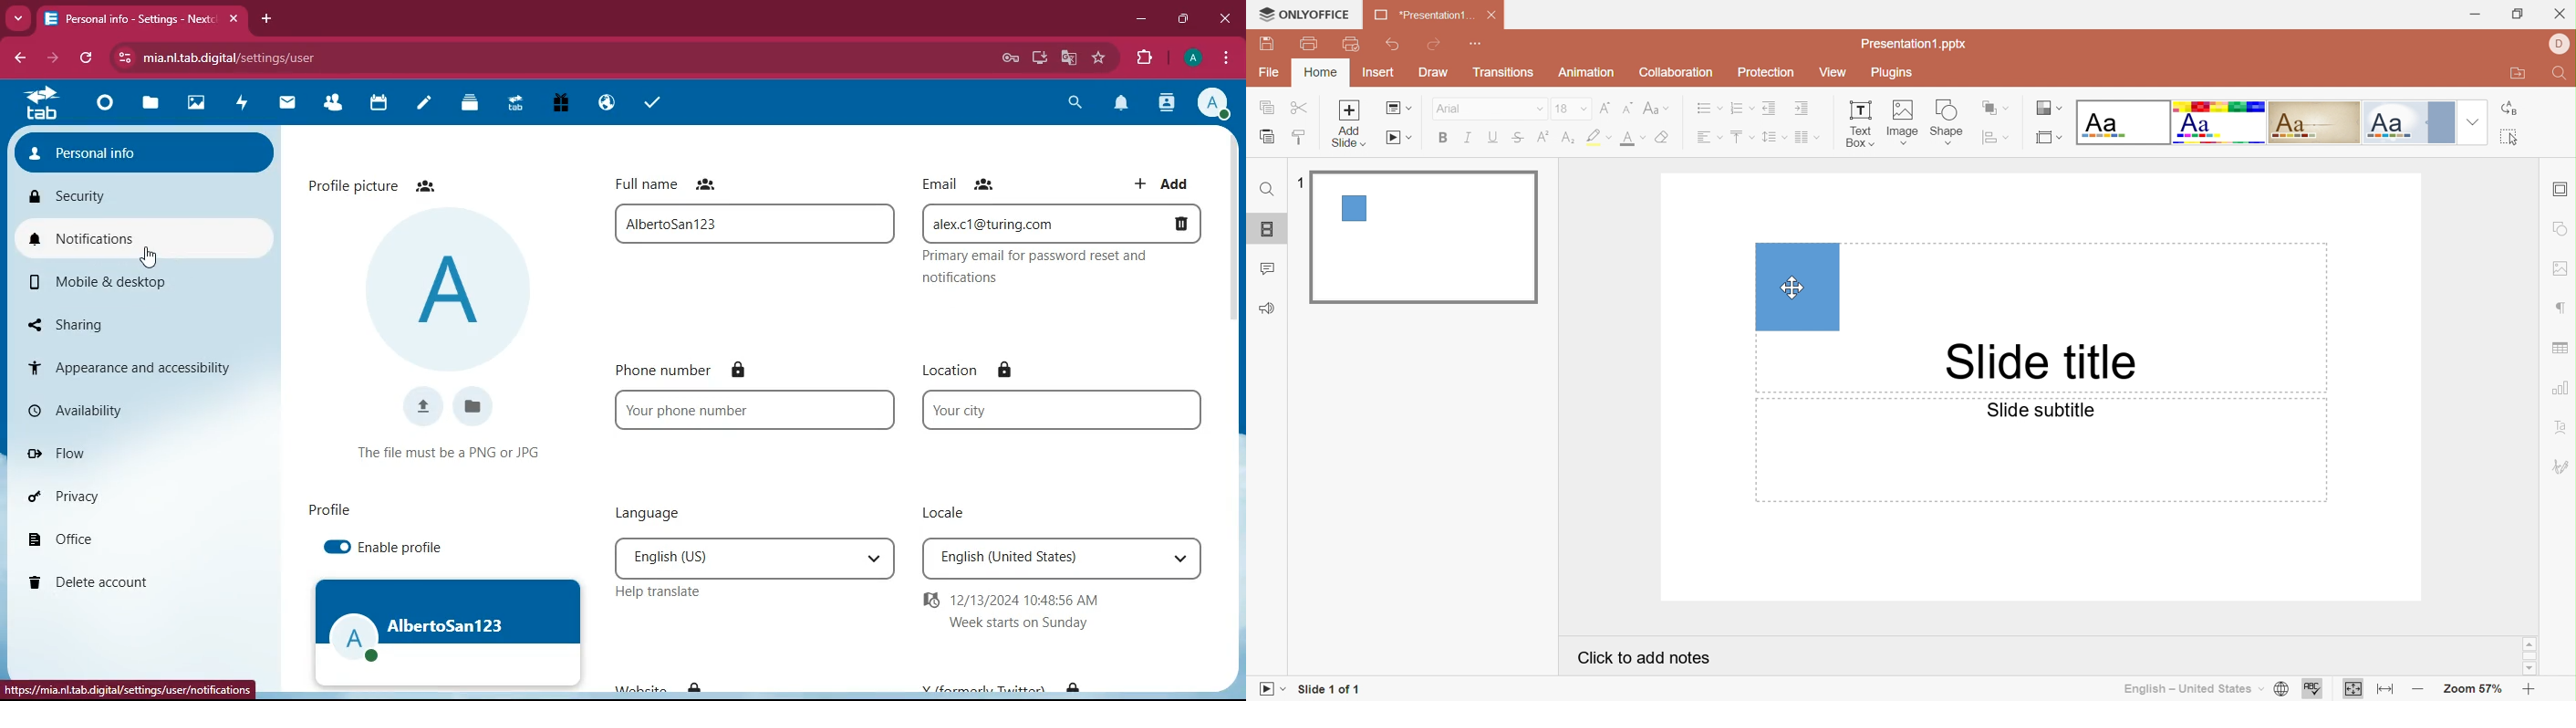 Image resolution: width=2576 pixels, height=728 pixels. I want to click on Bullets, so click(1709, 108).